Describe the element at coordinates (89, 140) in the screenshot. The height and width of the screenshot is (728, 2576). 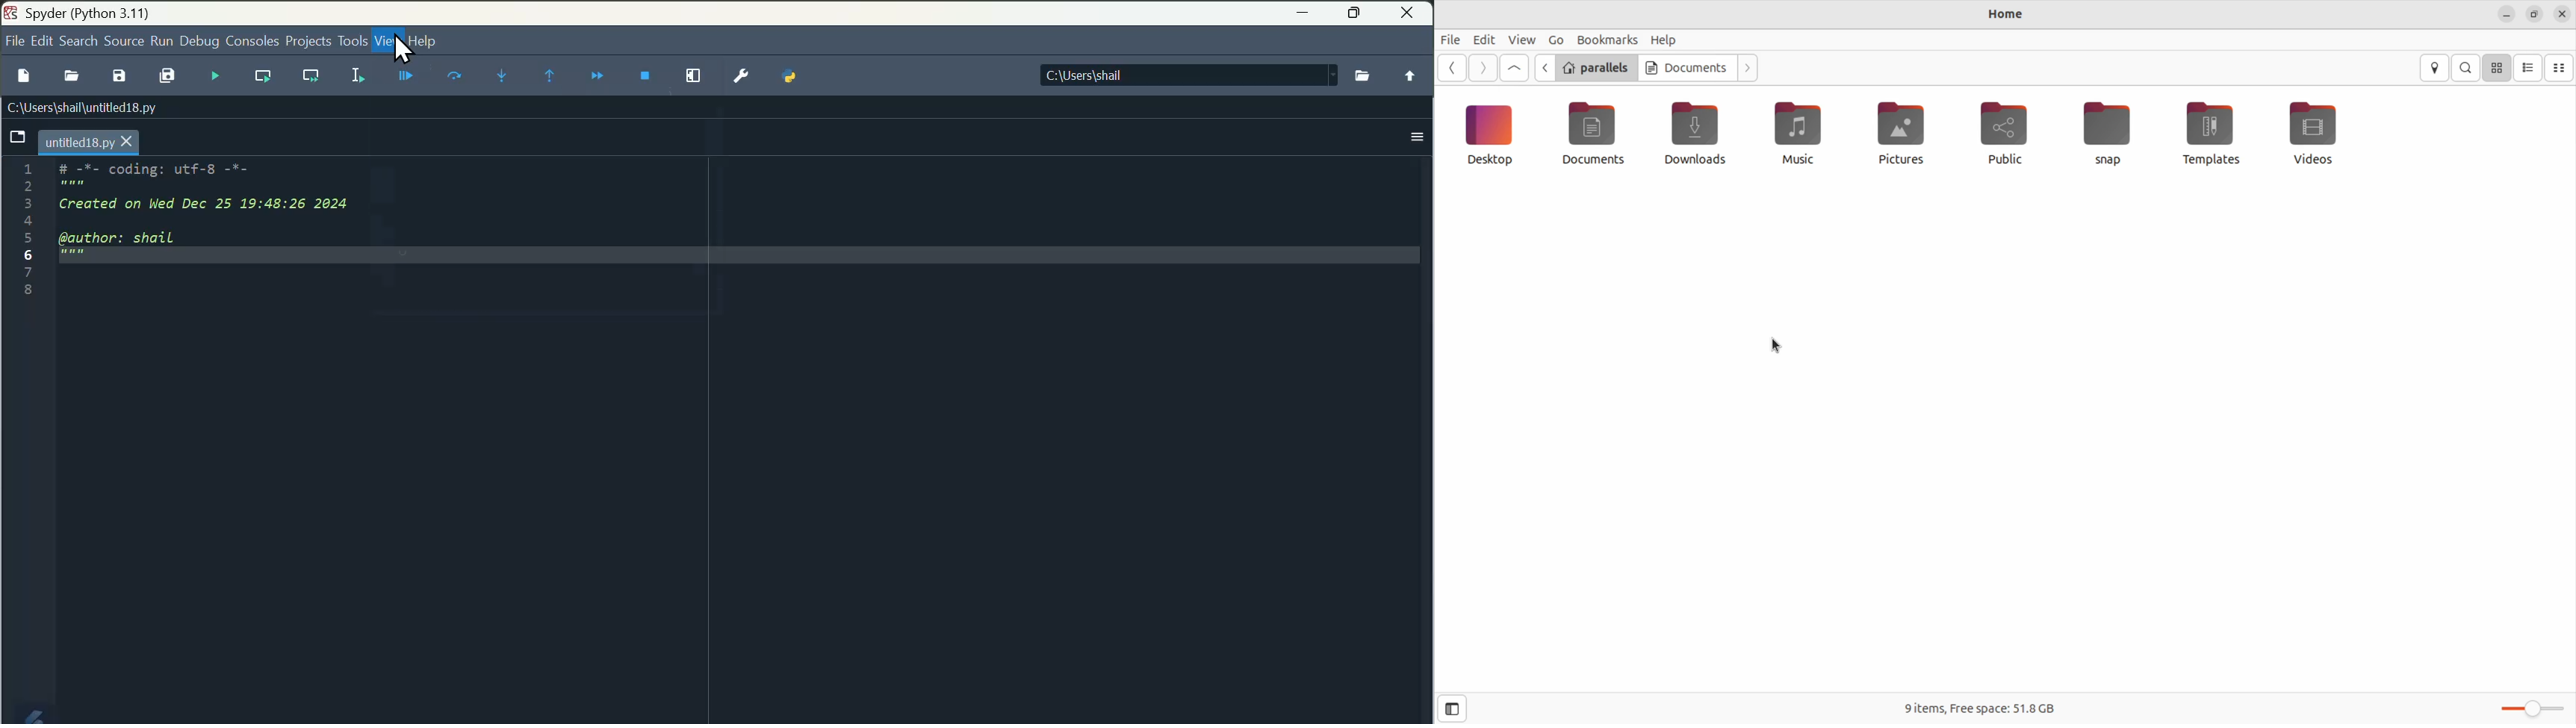
I see `untitled18.Py` at that location.